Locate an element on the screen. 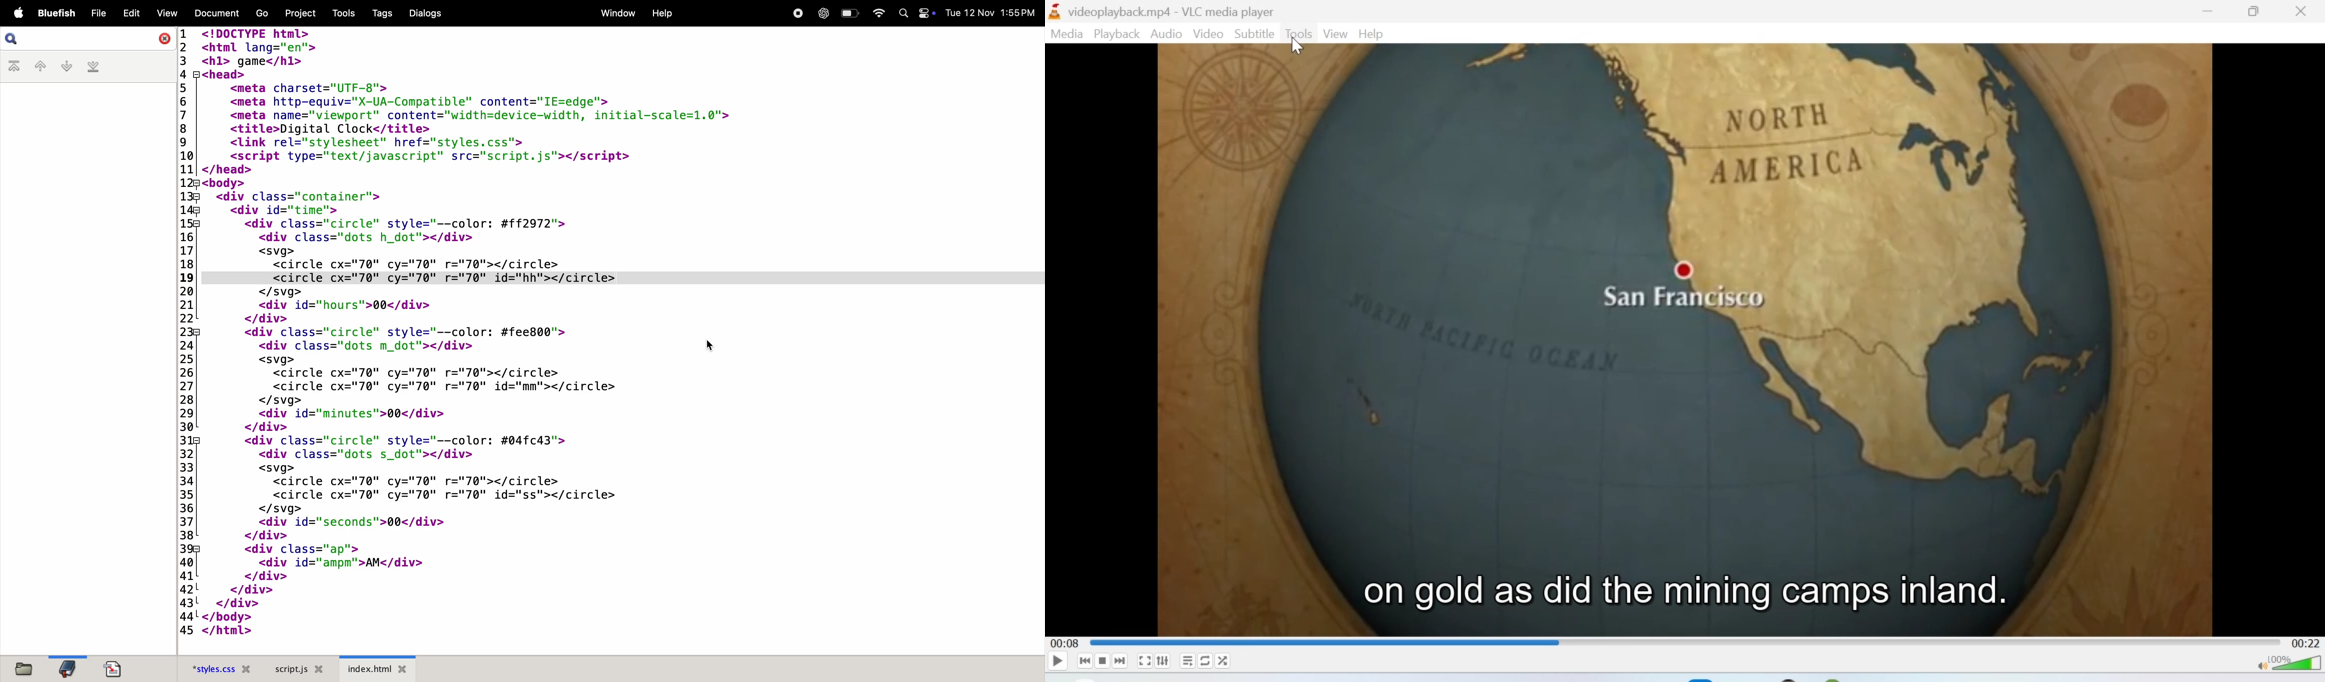  Playback is located at coordinates (1117, 34).